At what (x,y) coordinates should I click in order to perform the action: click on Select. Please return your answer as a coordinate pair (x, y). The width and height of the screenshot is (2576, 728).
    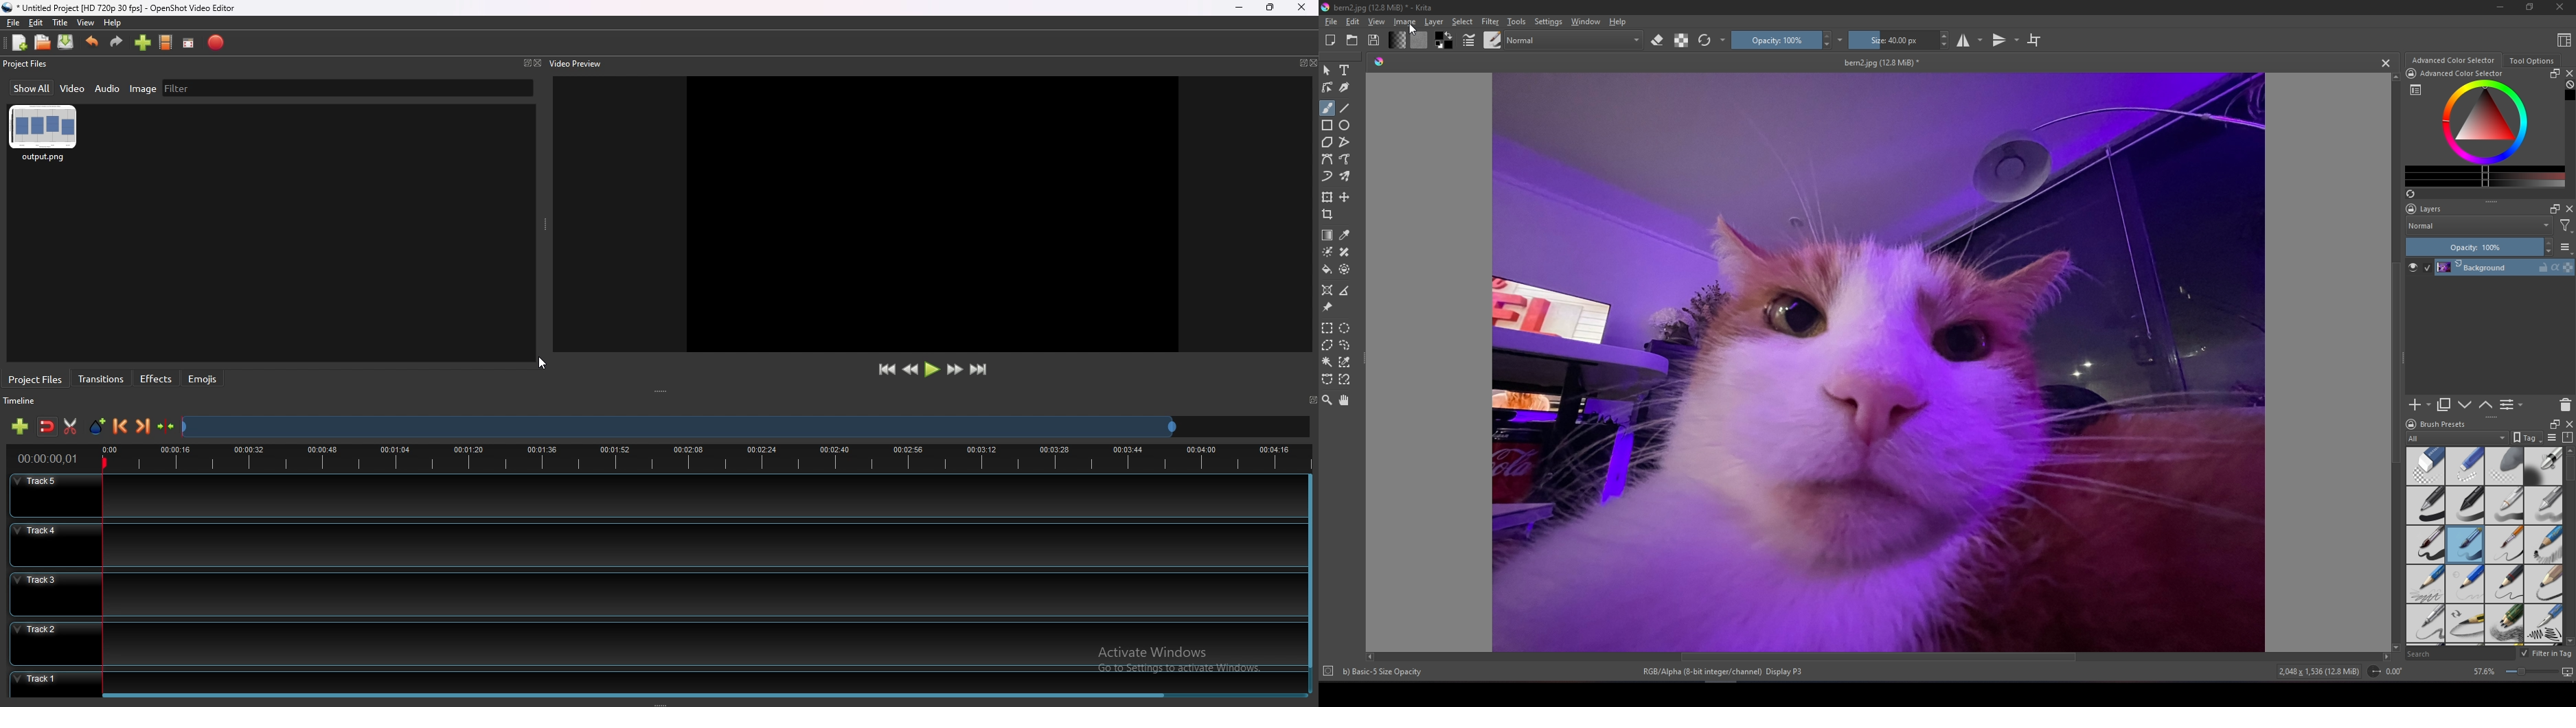
    Looking at the image, I should click on (1463, 22).